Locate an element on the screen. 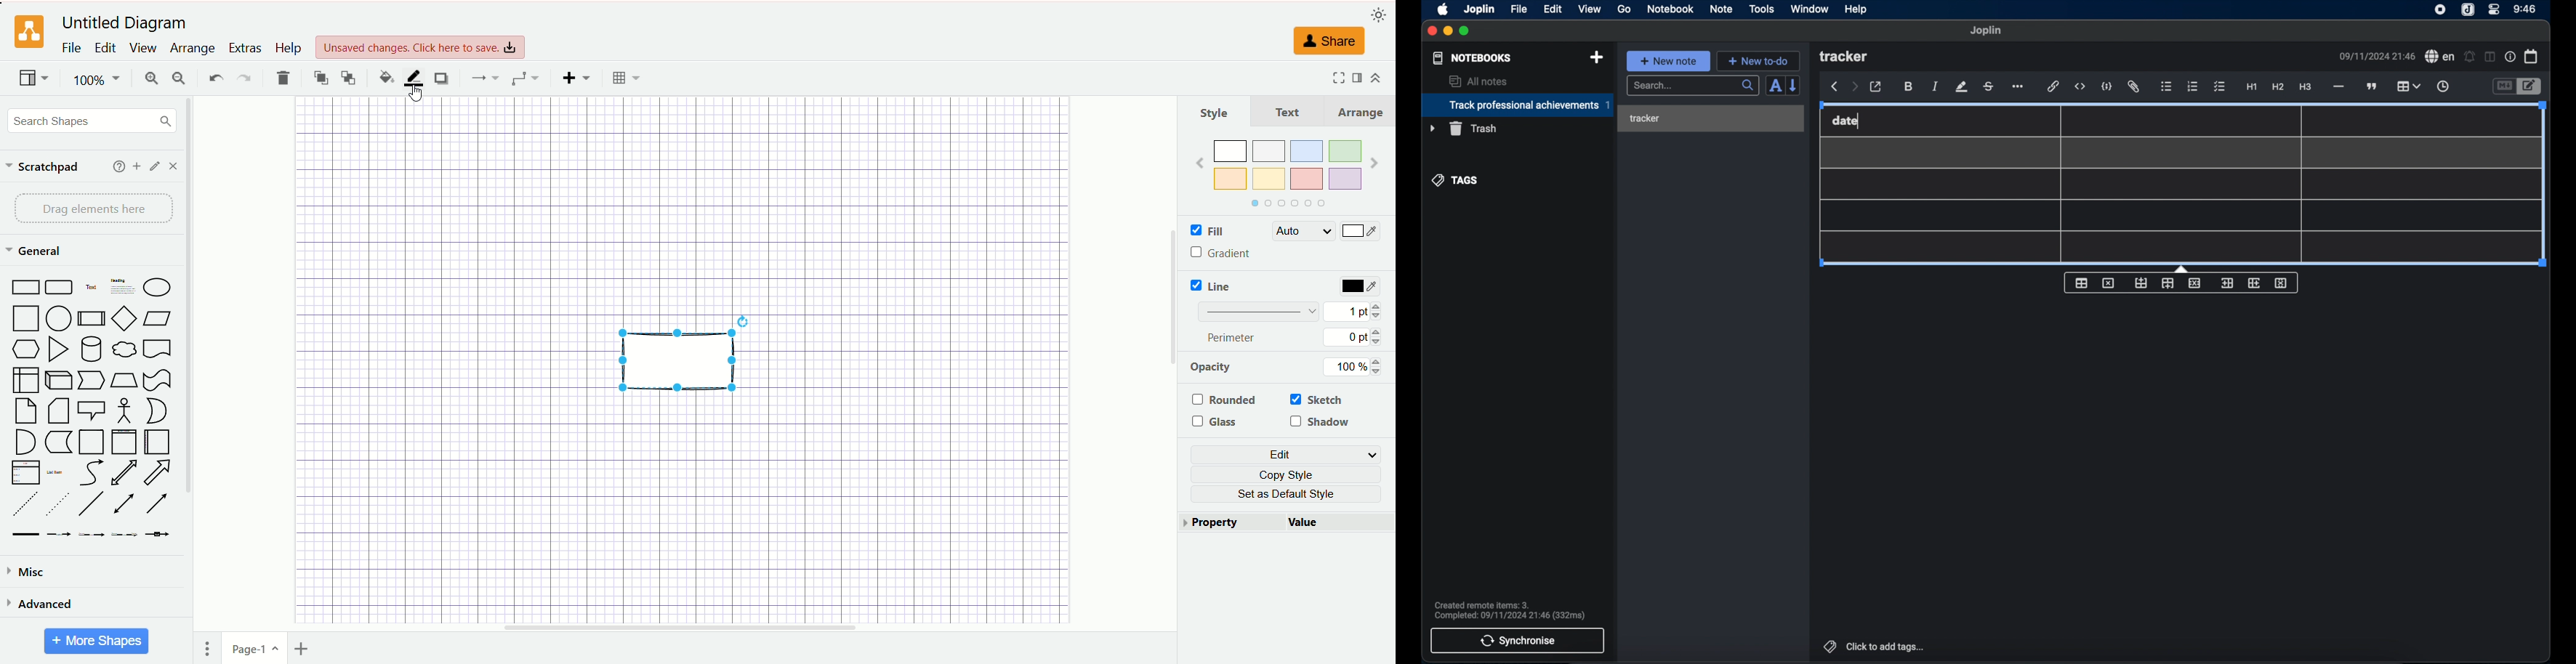  close is located at coordinates (1432, 31).